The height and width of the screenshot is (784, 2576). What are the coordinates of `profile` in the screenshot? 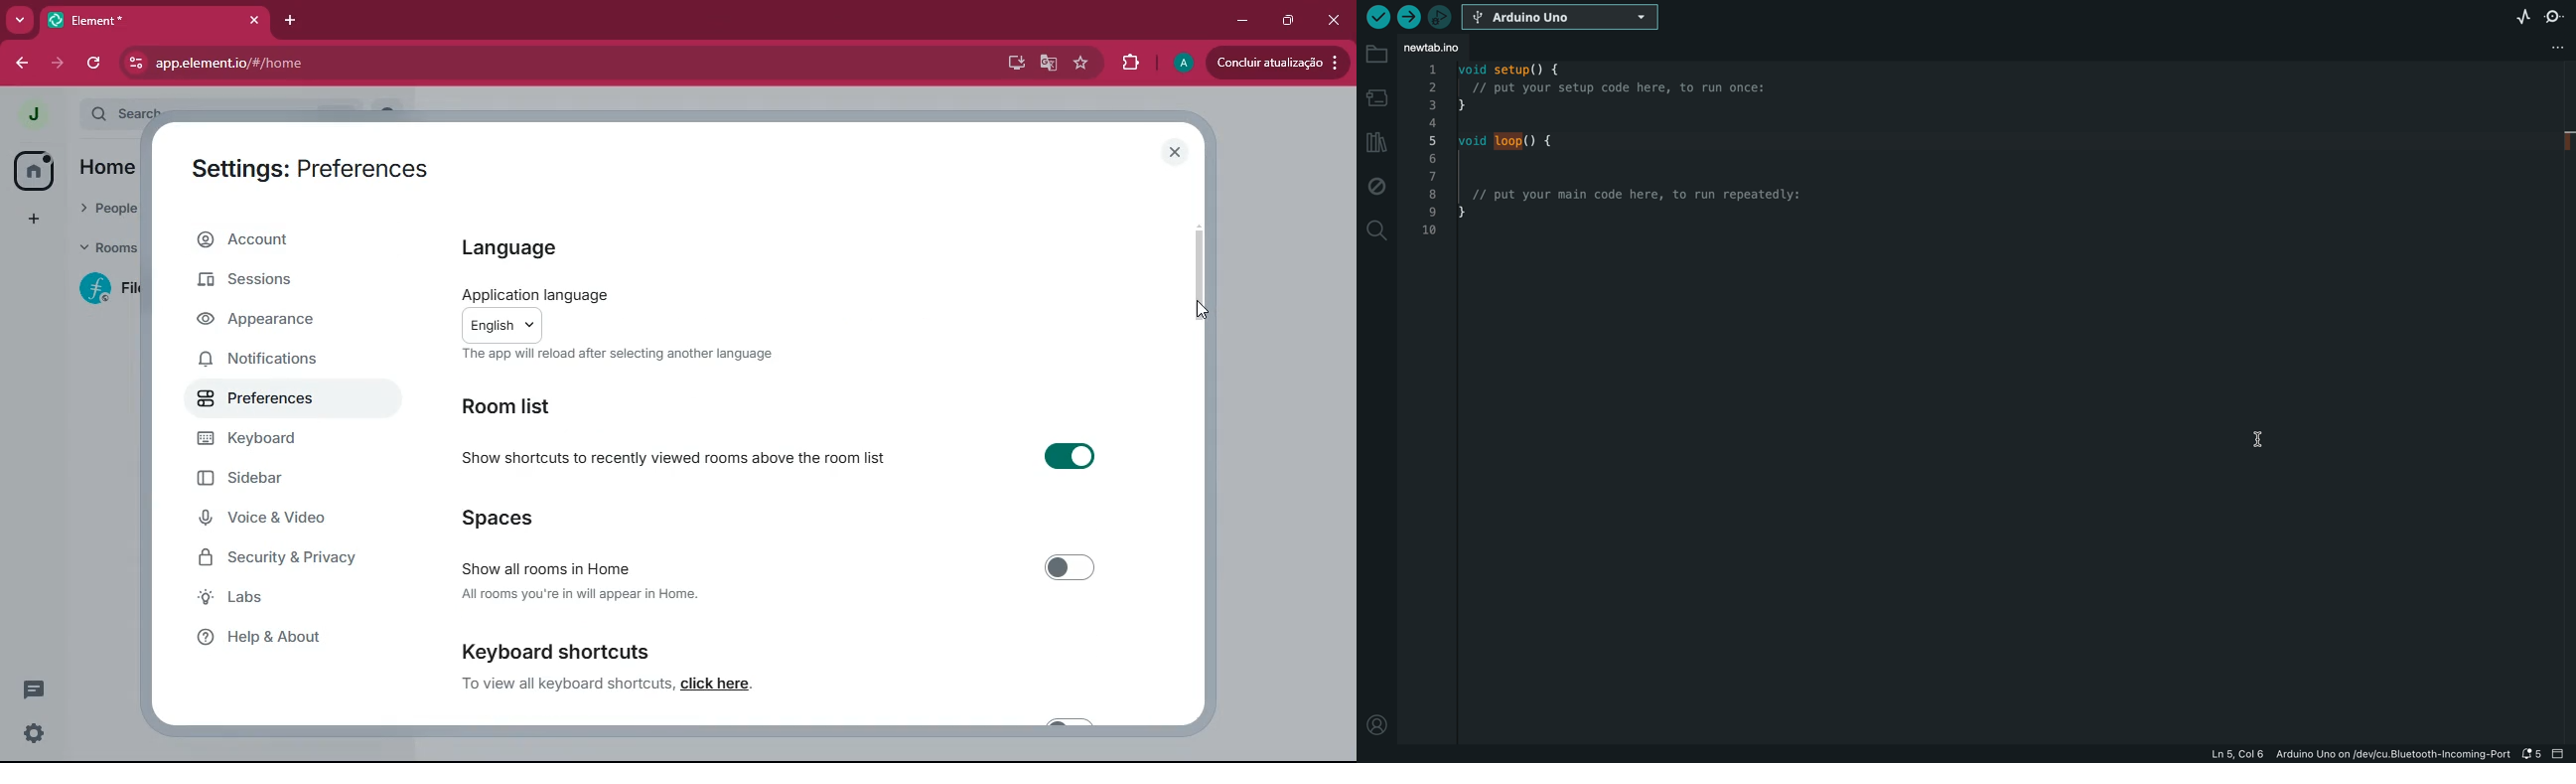 It's located at (1183, 64).